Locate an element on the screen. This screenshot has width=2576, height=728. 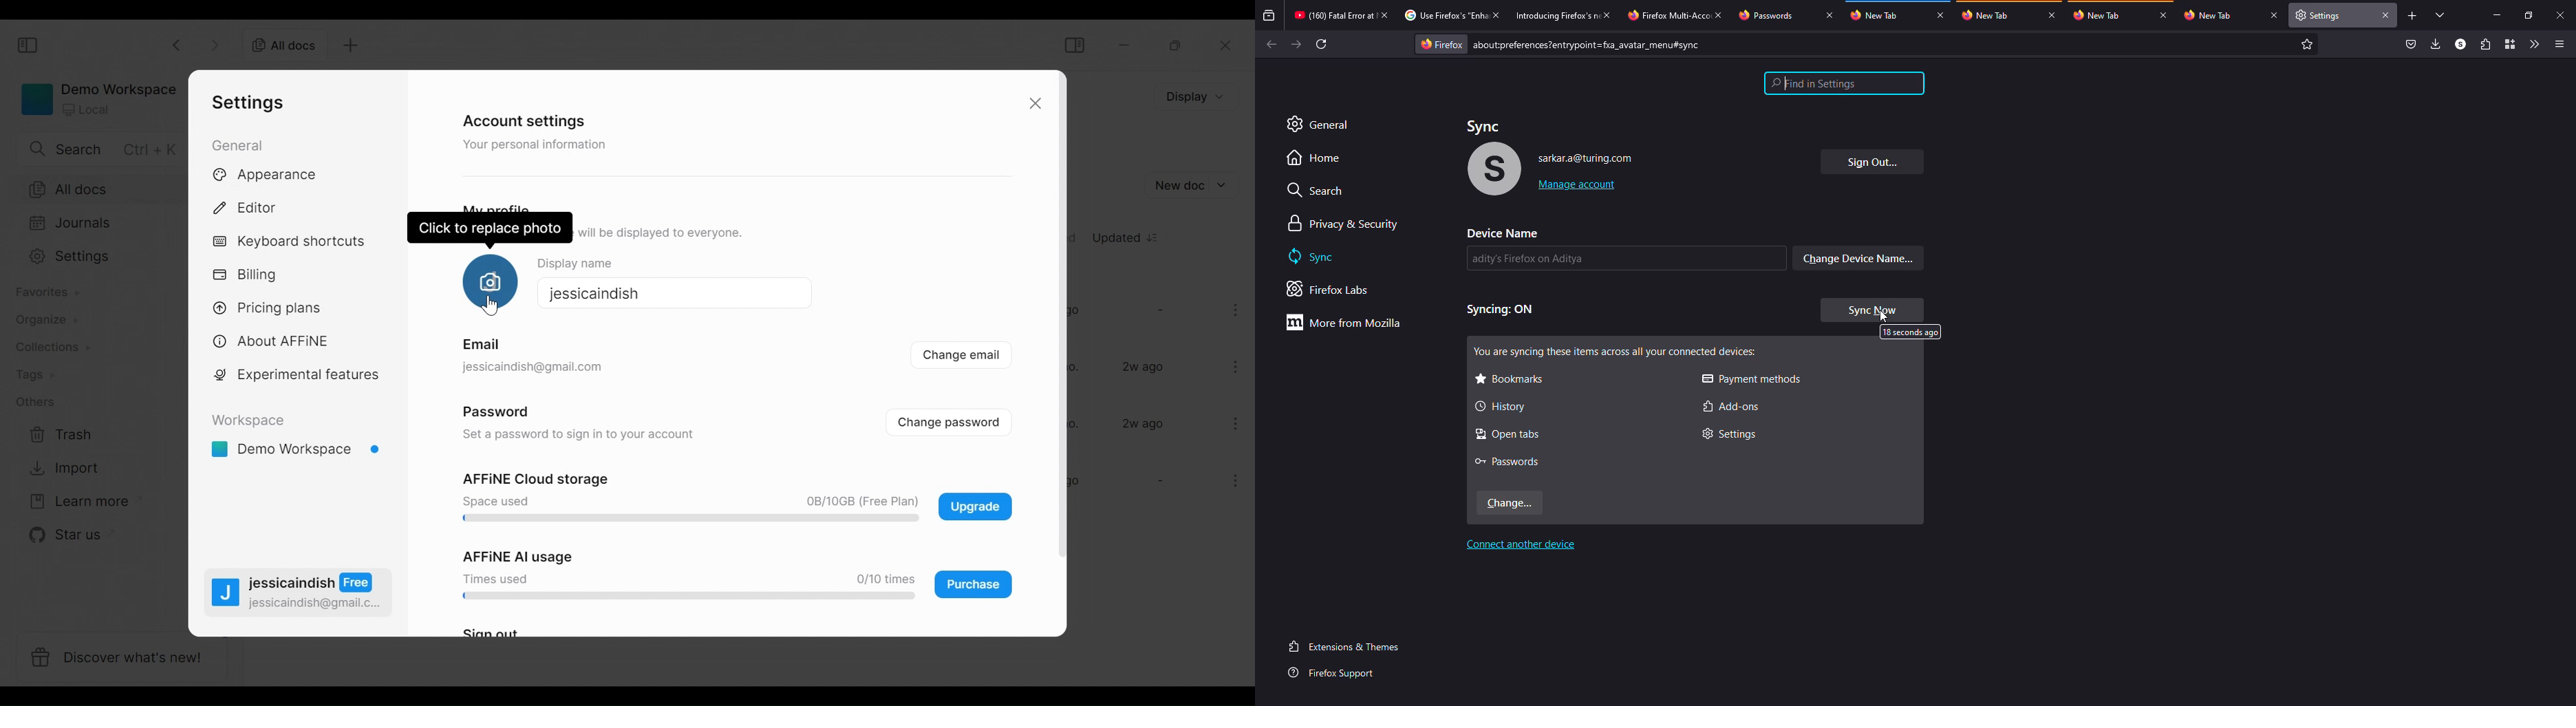
more is located at coordinates (1351, 319).